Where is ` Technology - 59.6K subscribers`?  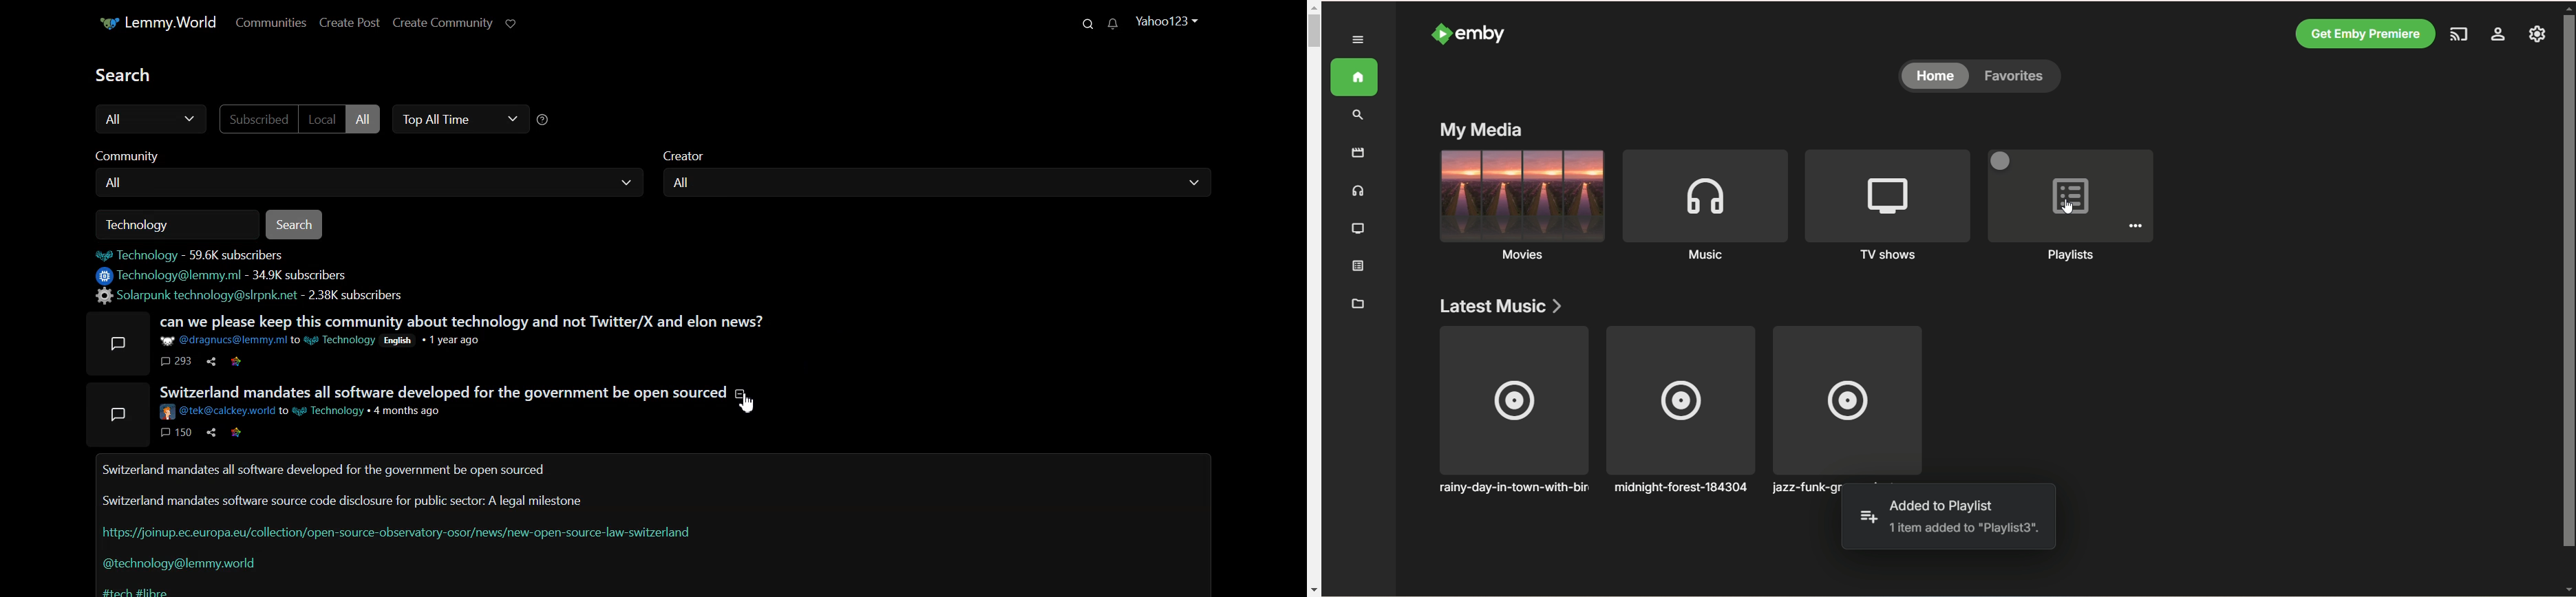
 Technology - 59.6K subscribers is located at coordinates (204, 254).